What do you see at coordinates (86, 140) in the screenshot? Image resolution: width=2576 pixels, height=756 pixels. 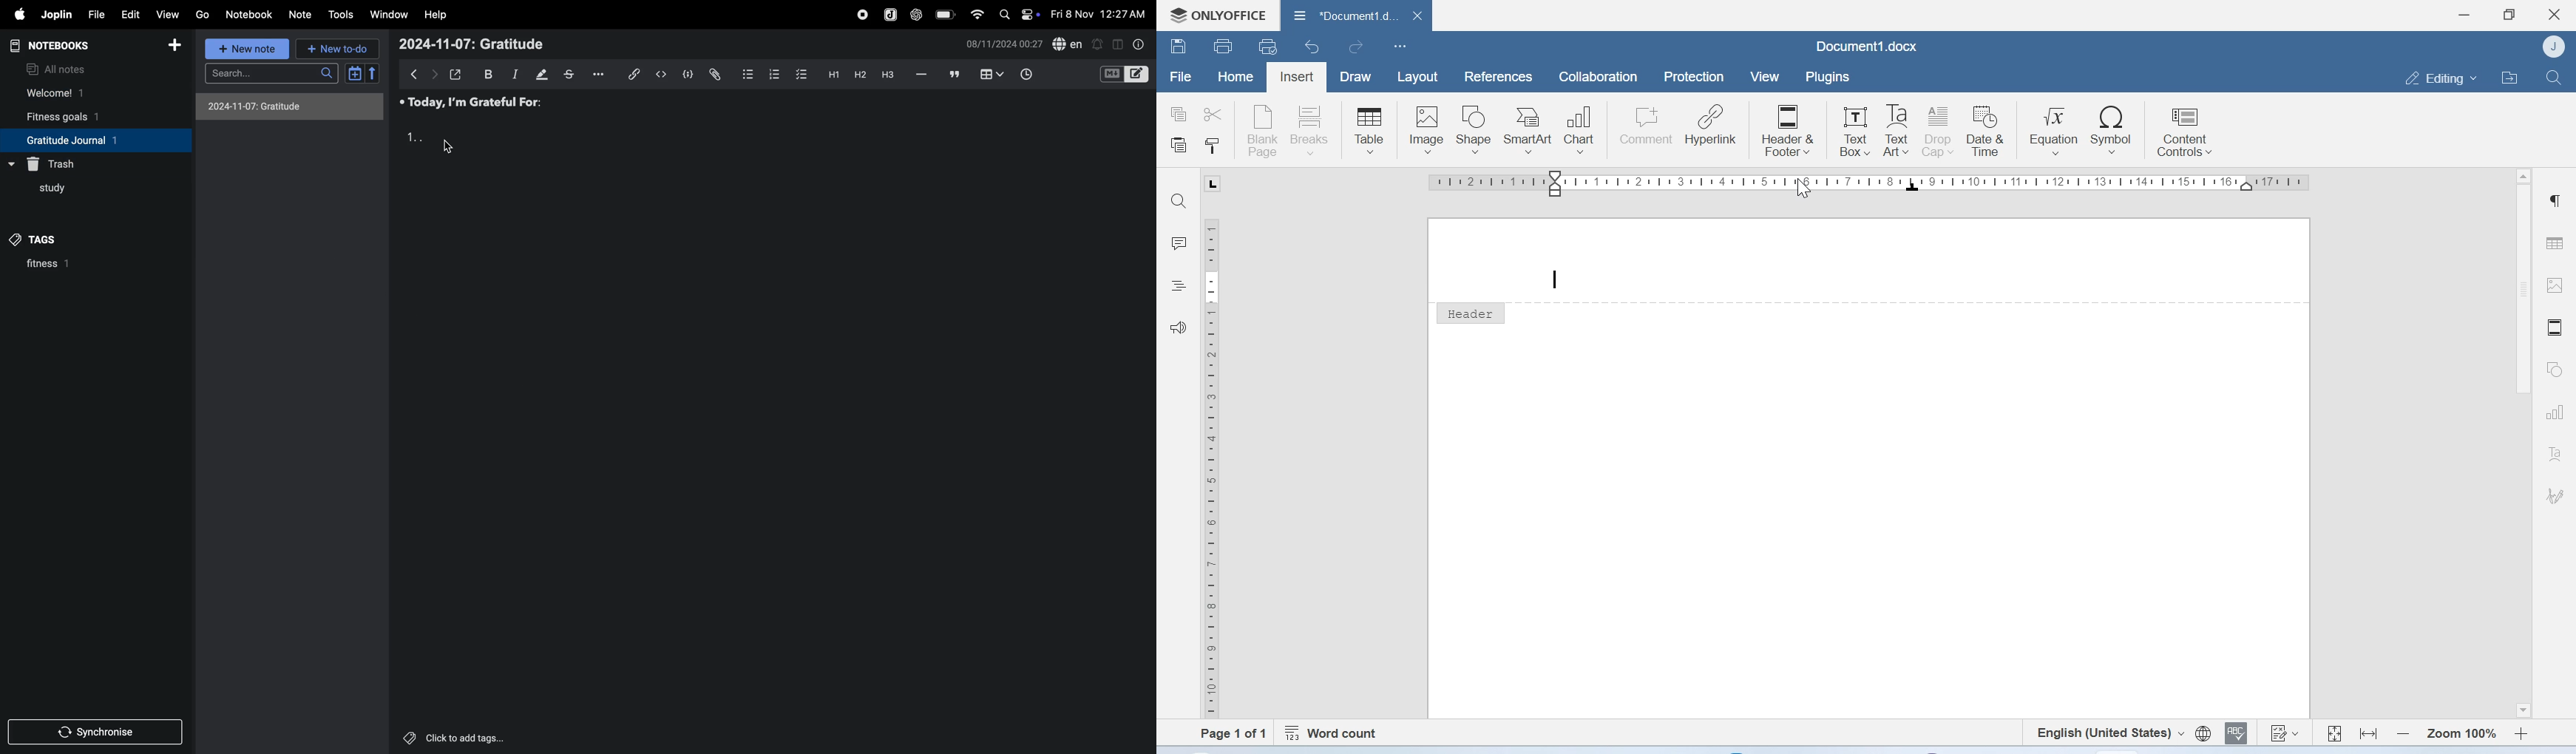 I see `gratitude journals 1` at bounding box center [86, 140].